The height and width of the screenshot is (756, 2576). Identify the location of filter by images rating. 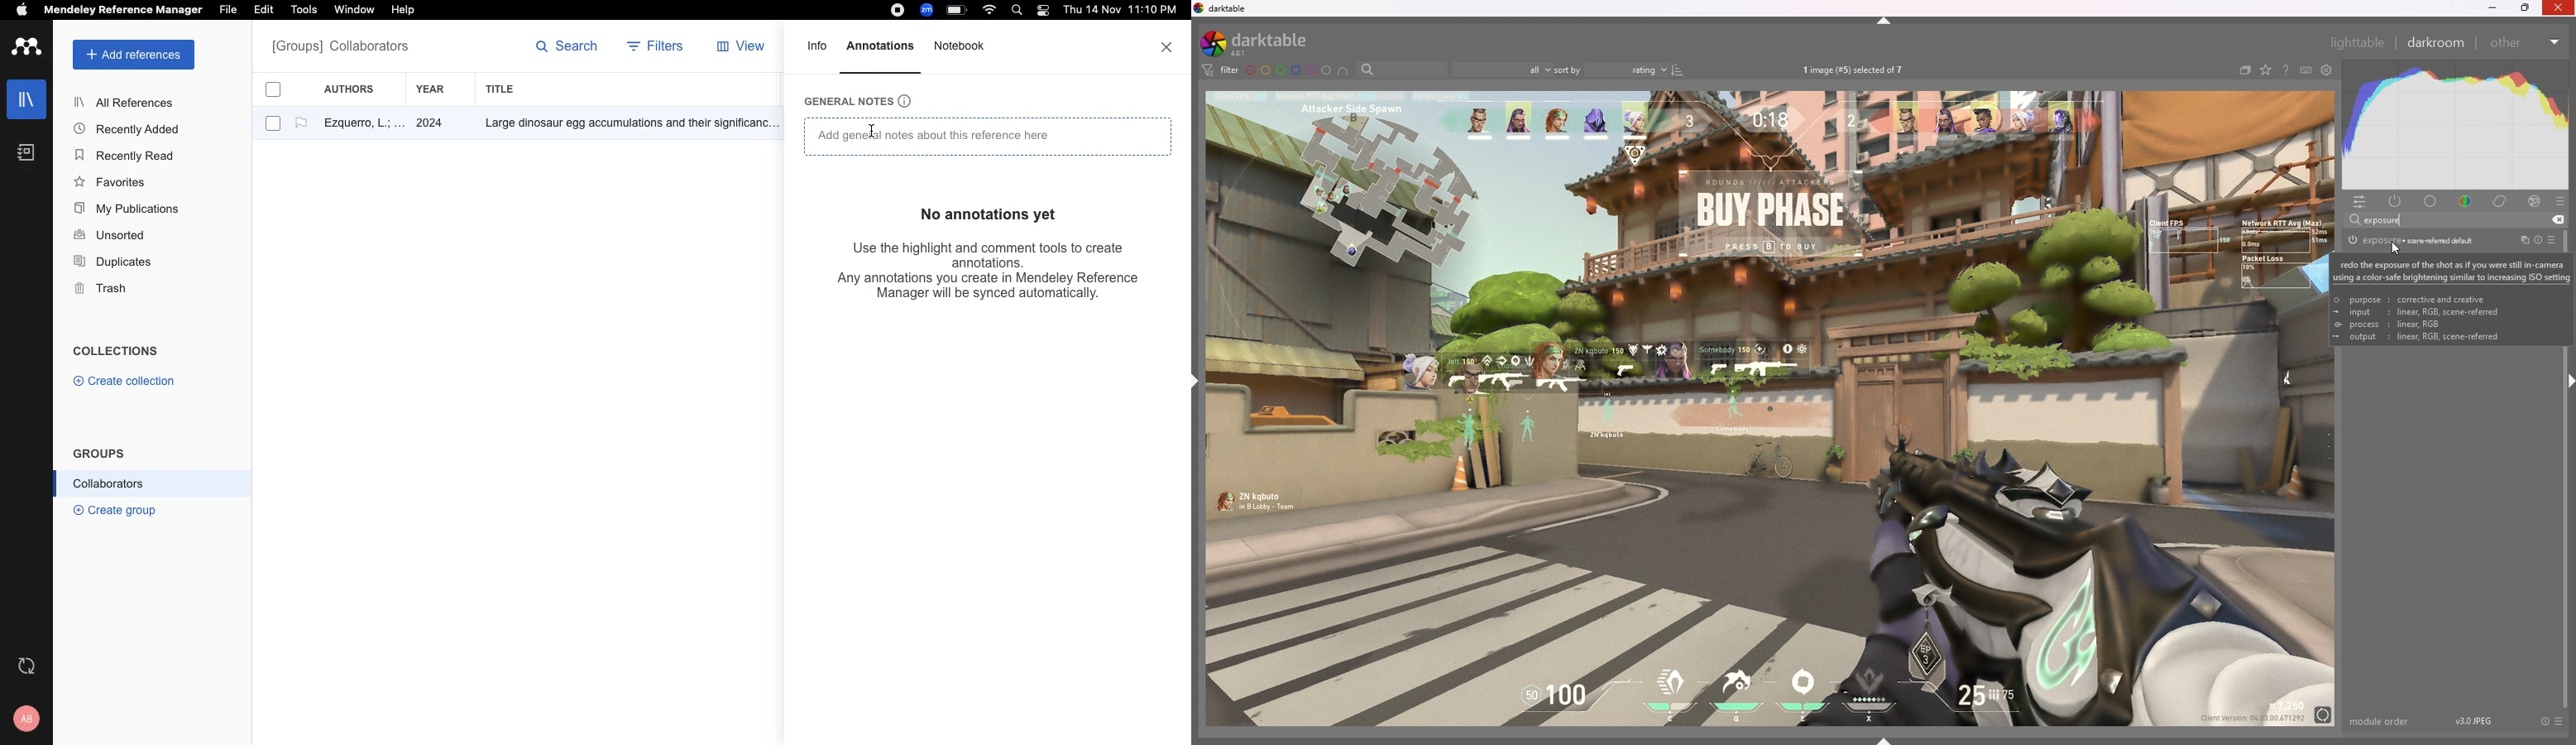
(1503, 70).